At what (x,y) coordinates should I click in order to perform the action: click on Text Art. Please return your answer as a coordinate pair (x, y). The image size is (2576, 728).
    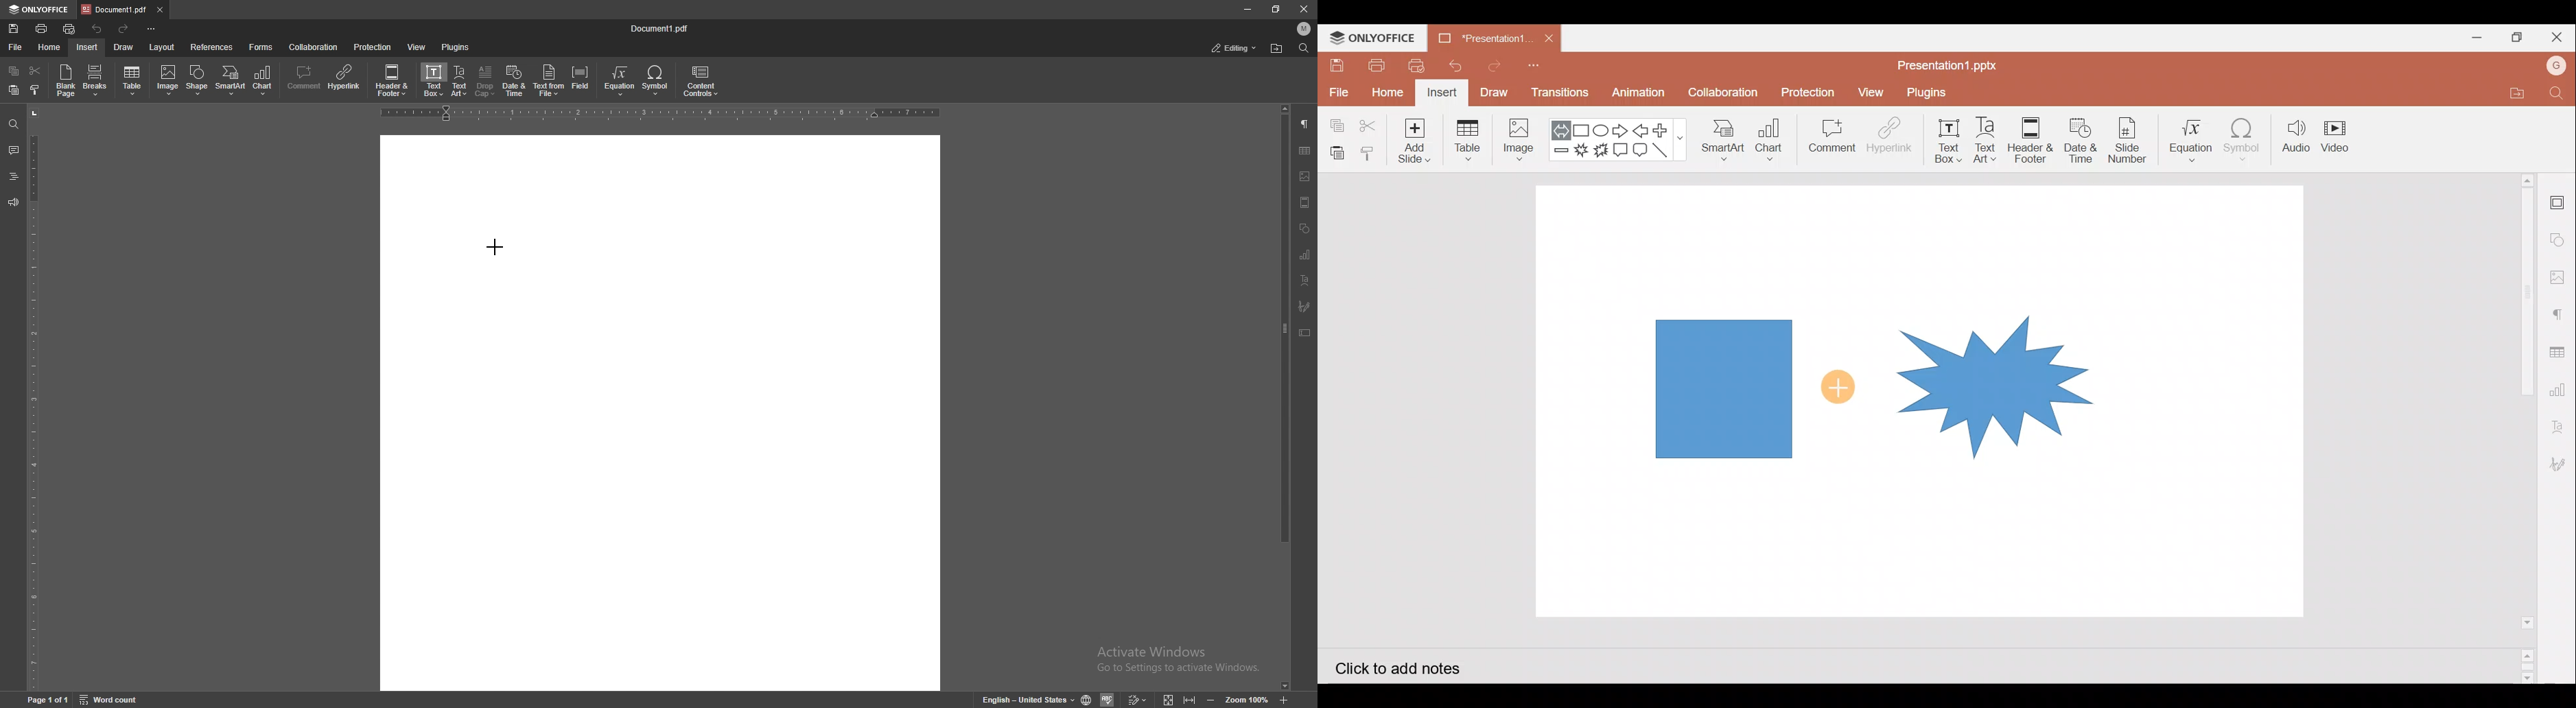
    Looking at the image, I should click on (1988, 140).